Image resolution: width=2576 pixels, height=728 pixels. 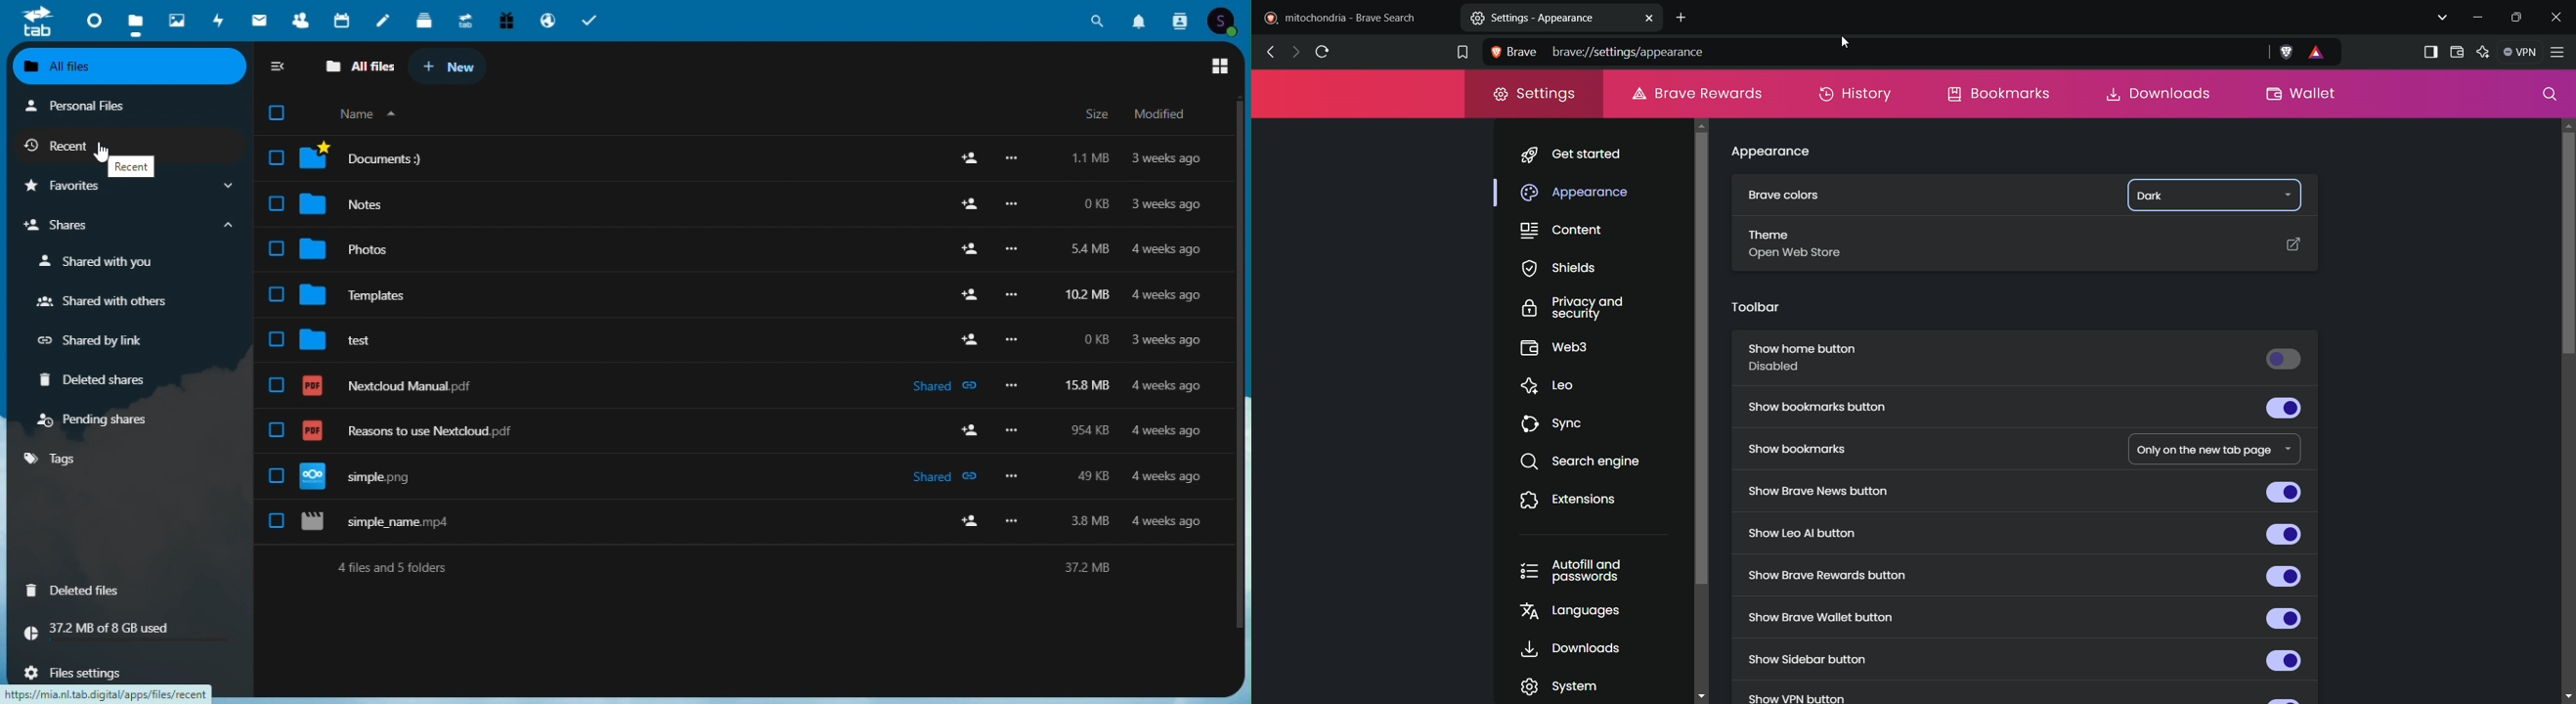 I want to click on Shared by link, so click(x=88, y=339).